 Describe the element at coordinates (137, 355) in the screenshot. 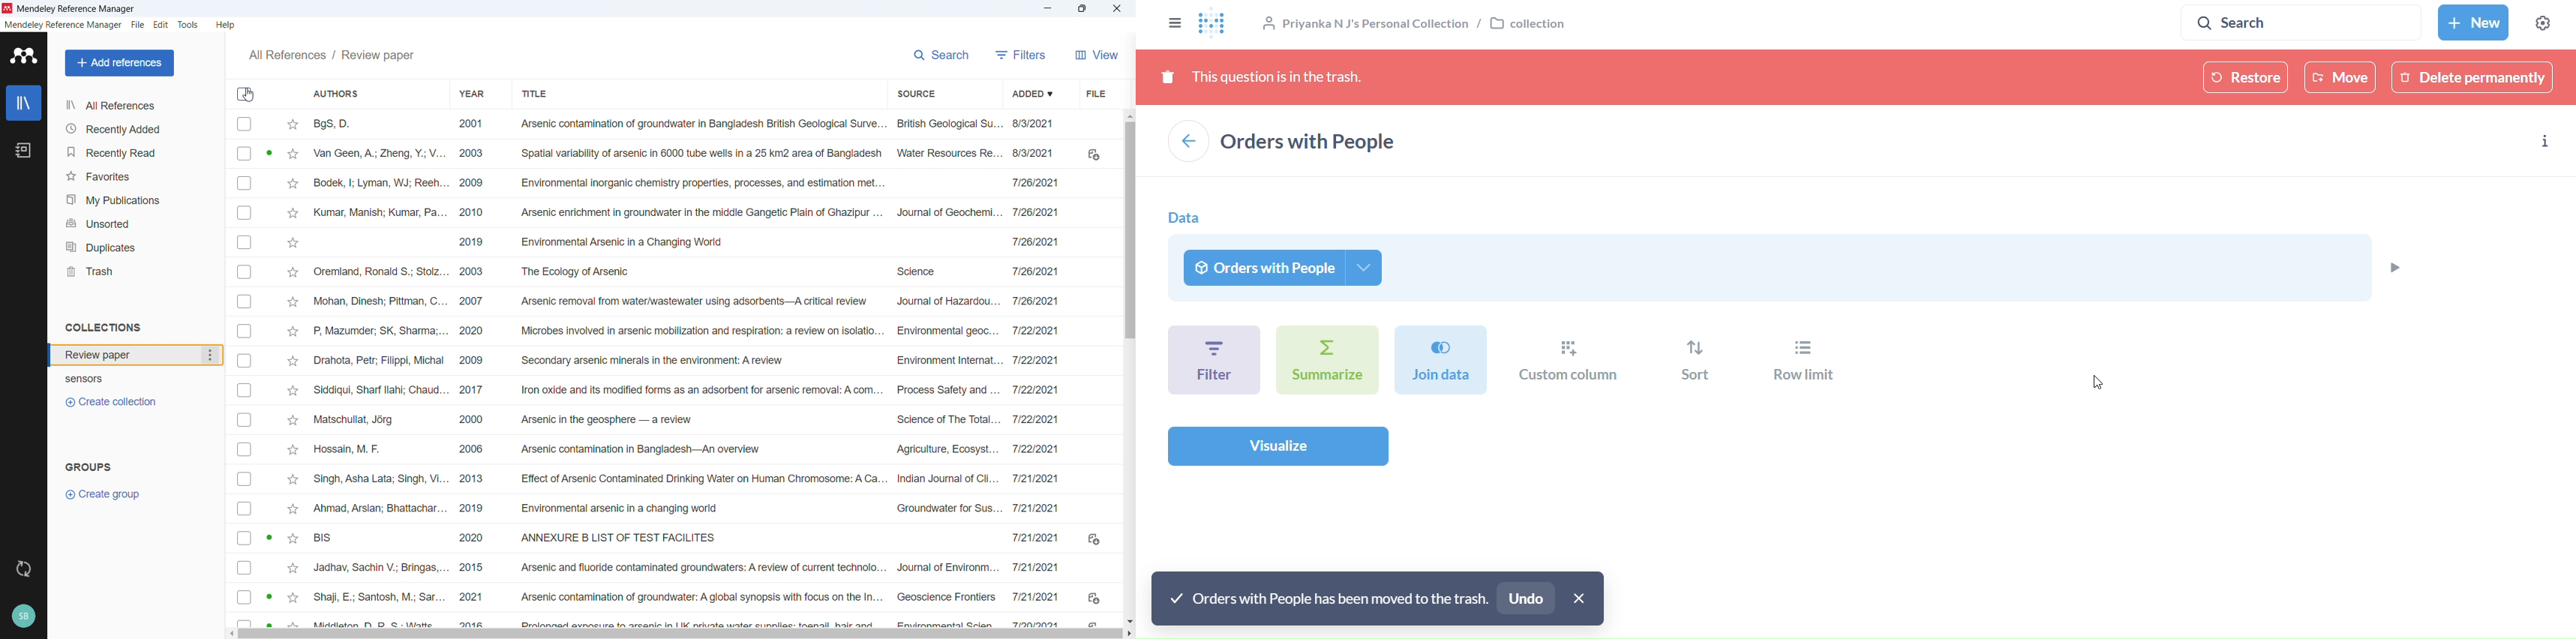

I see `Review paper` at that location.